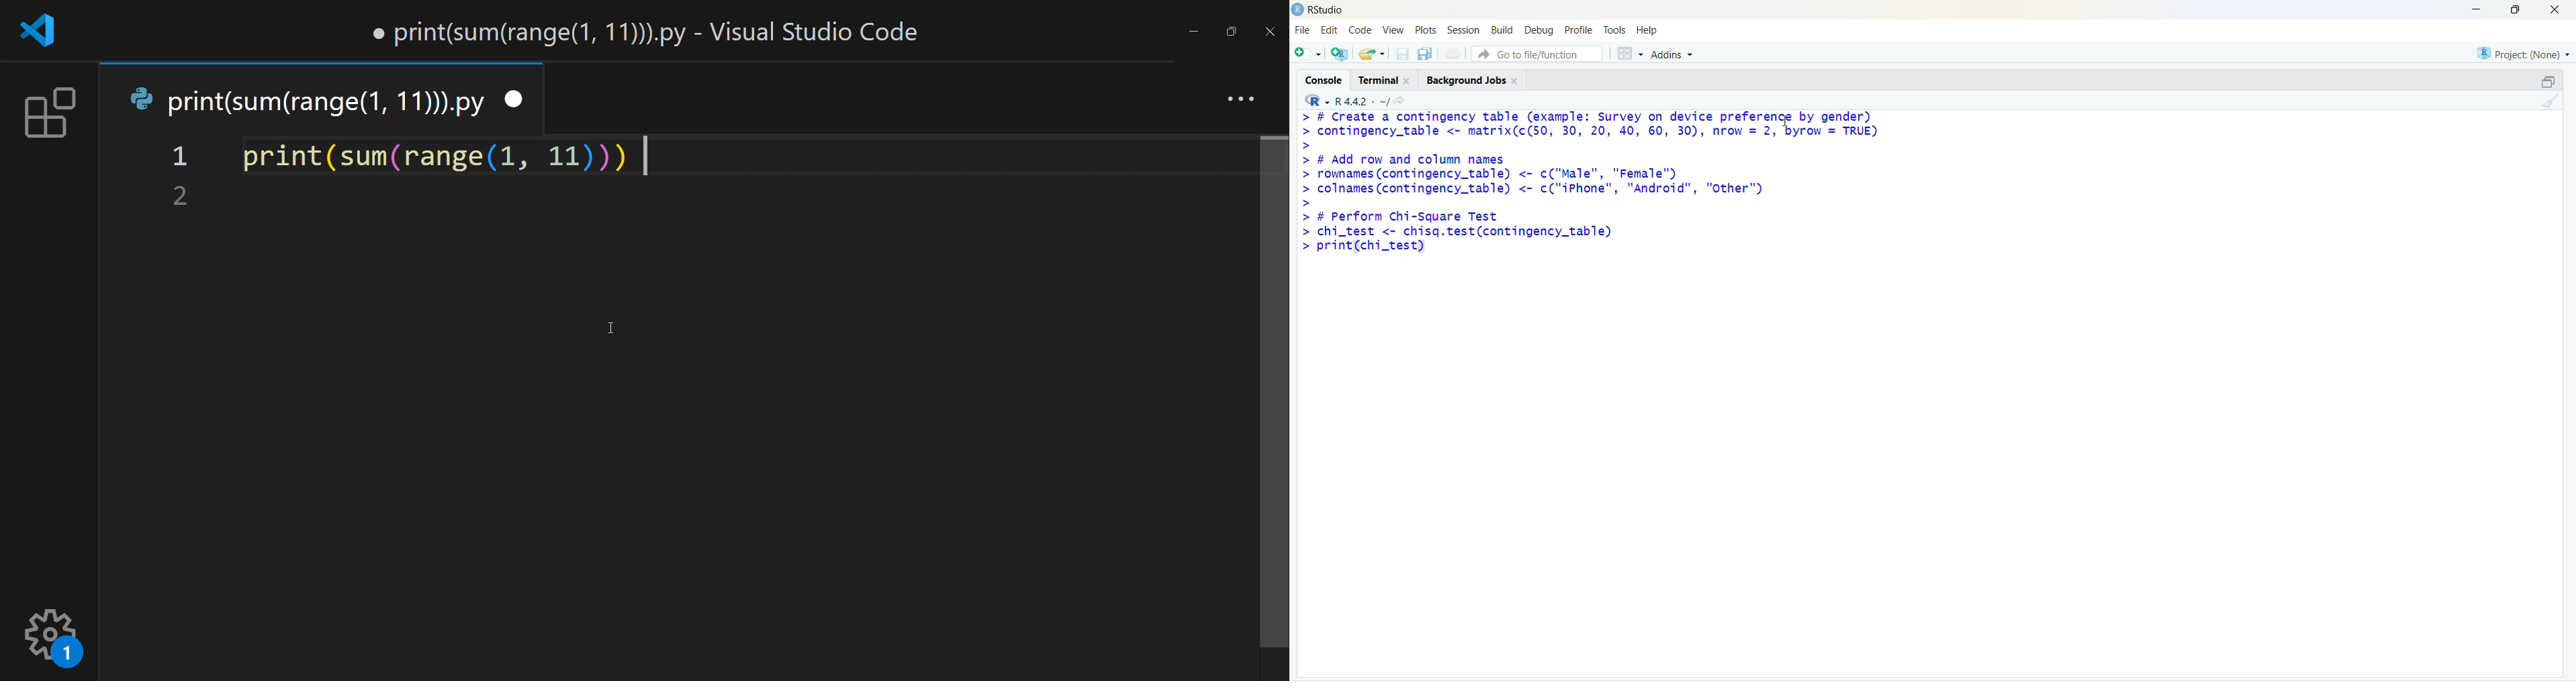 This screenshot has height=700, width=2576. Describe the element at coordinates (2516, 9) in the screenshot. I see `maximise` at that location.